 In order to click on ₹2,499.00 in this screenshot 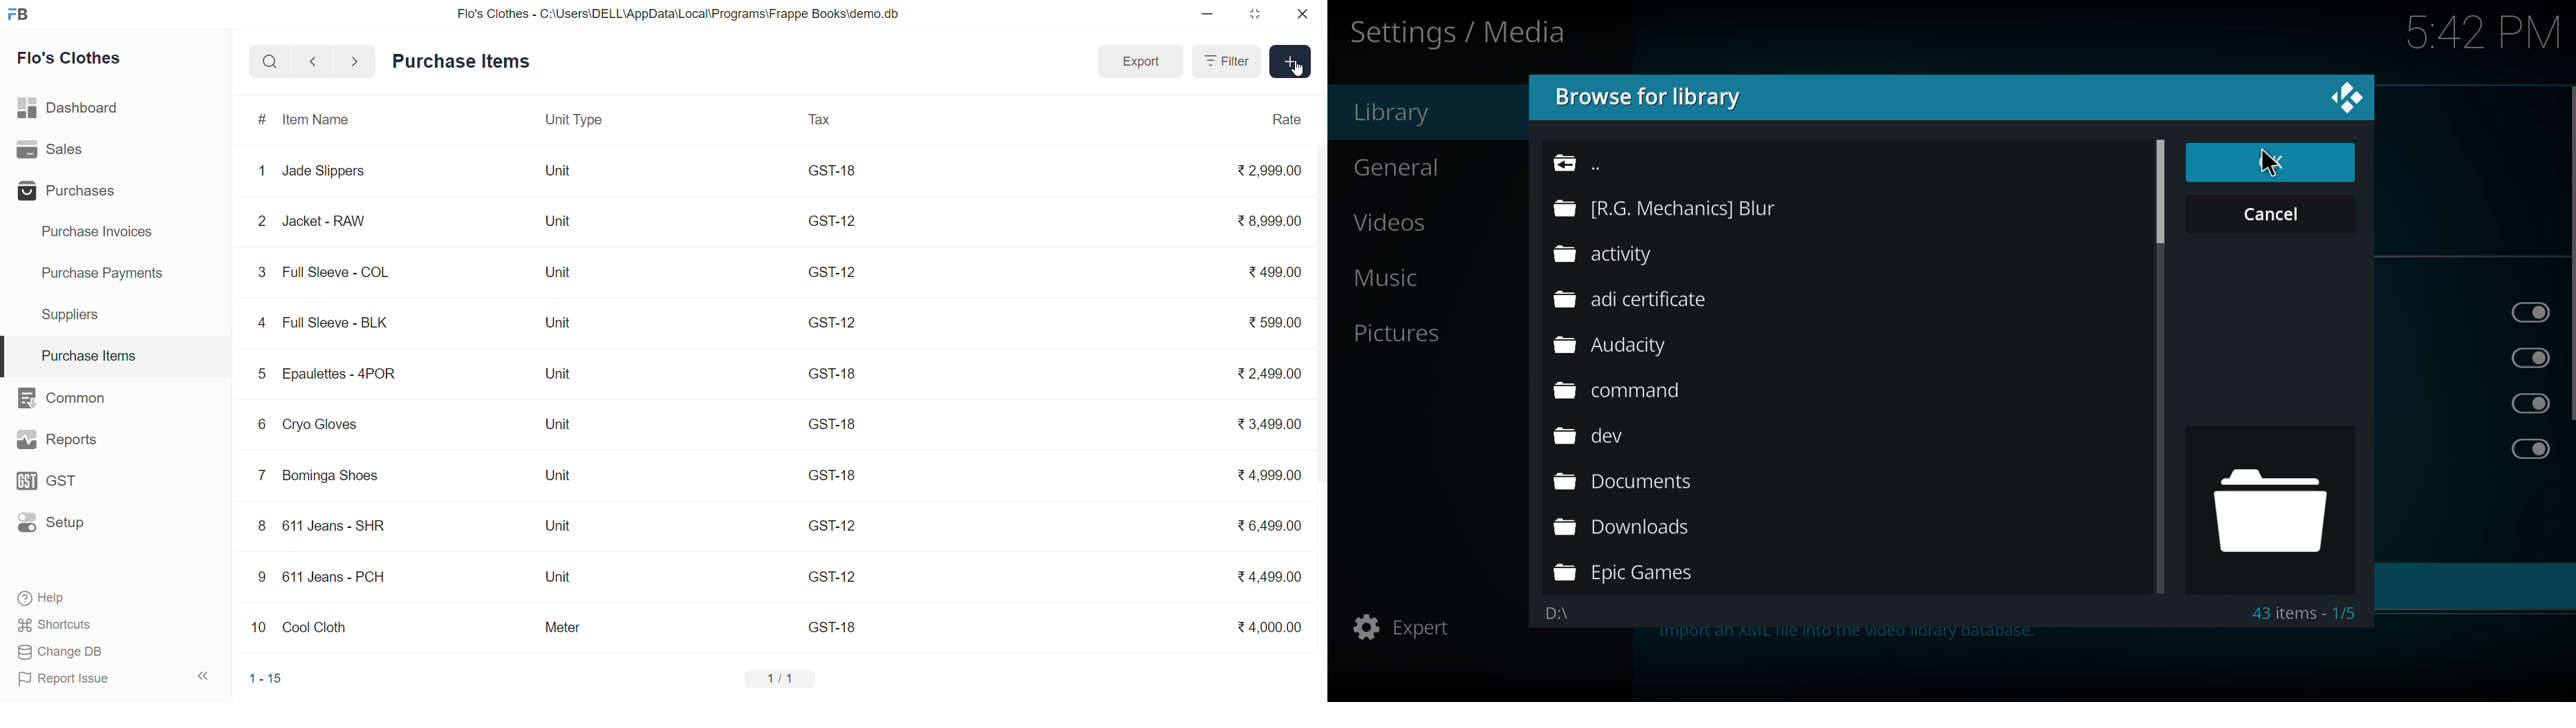, I will do `click(1269, 373)`.